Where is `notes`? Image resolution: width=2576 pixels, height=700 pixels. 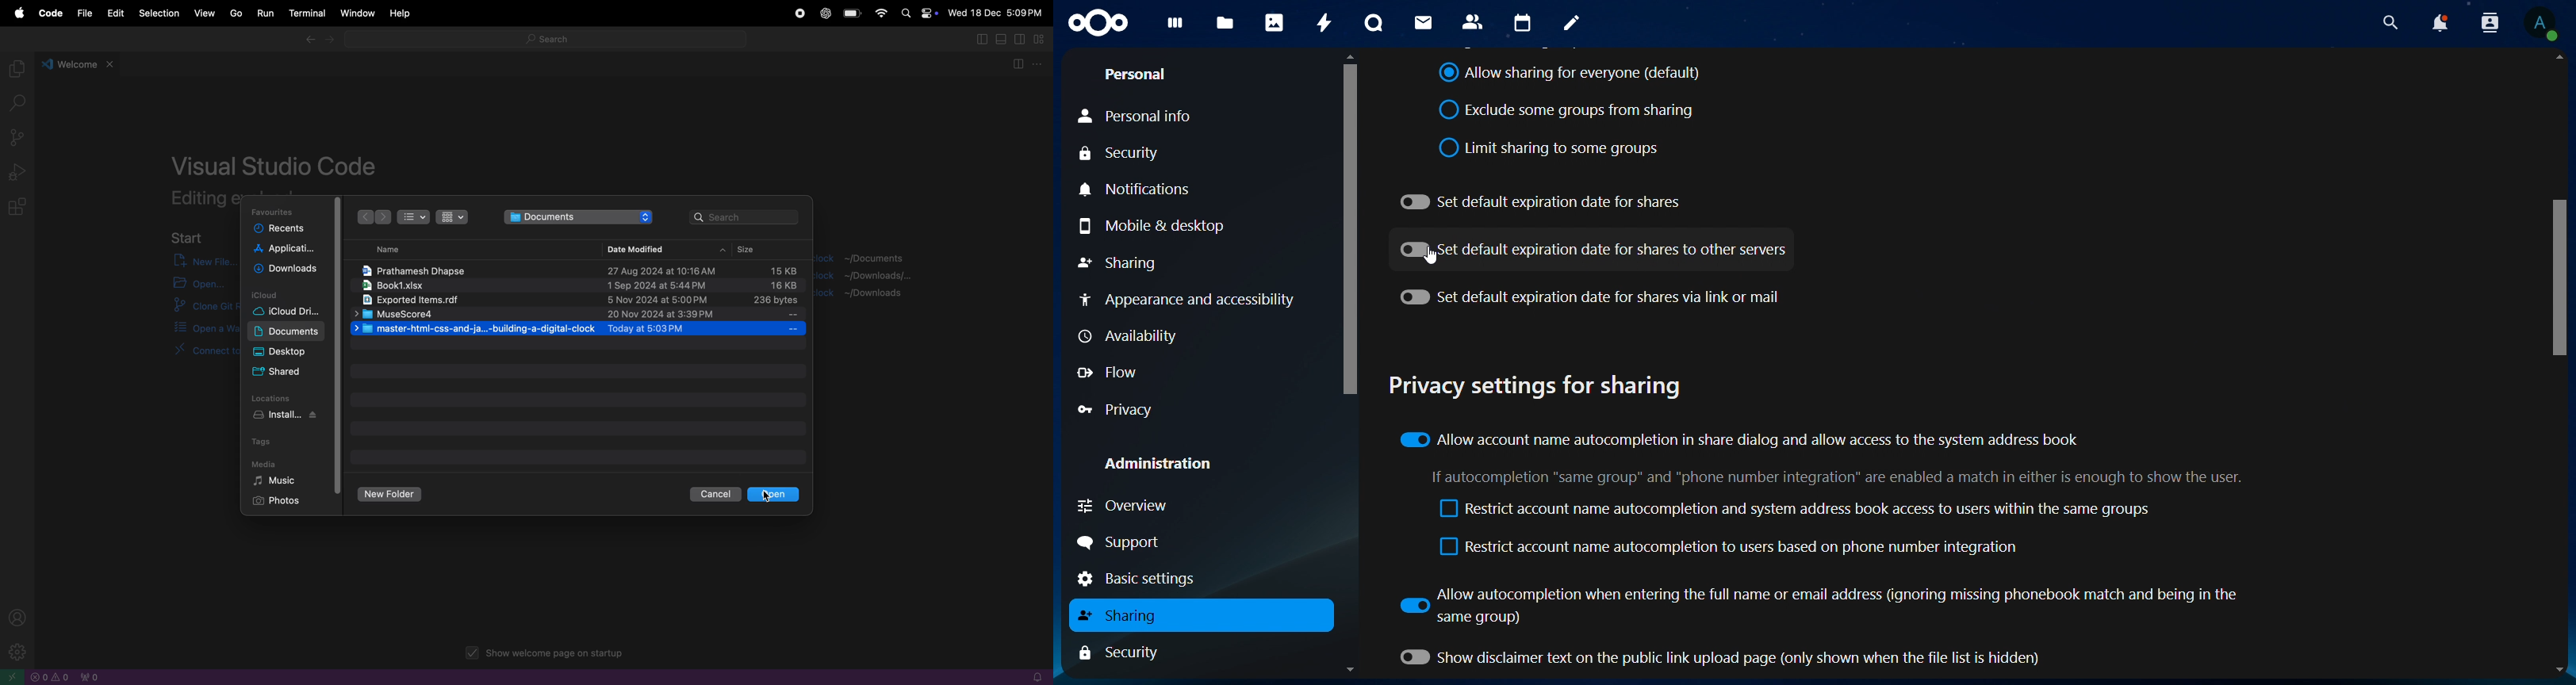
notes is located at coordinates (1571, 23).